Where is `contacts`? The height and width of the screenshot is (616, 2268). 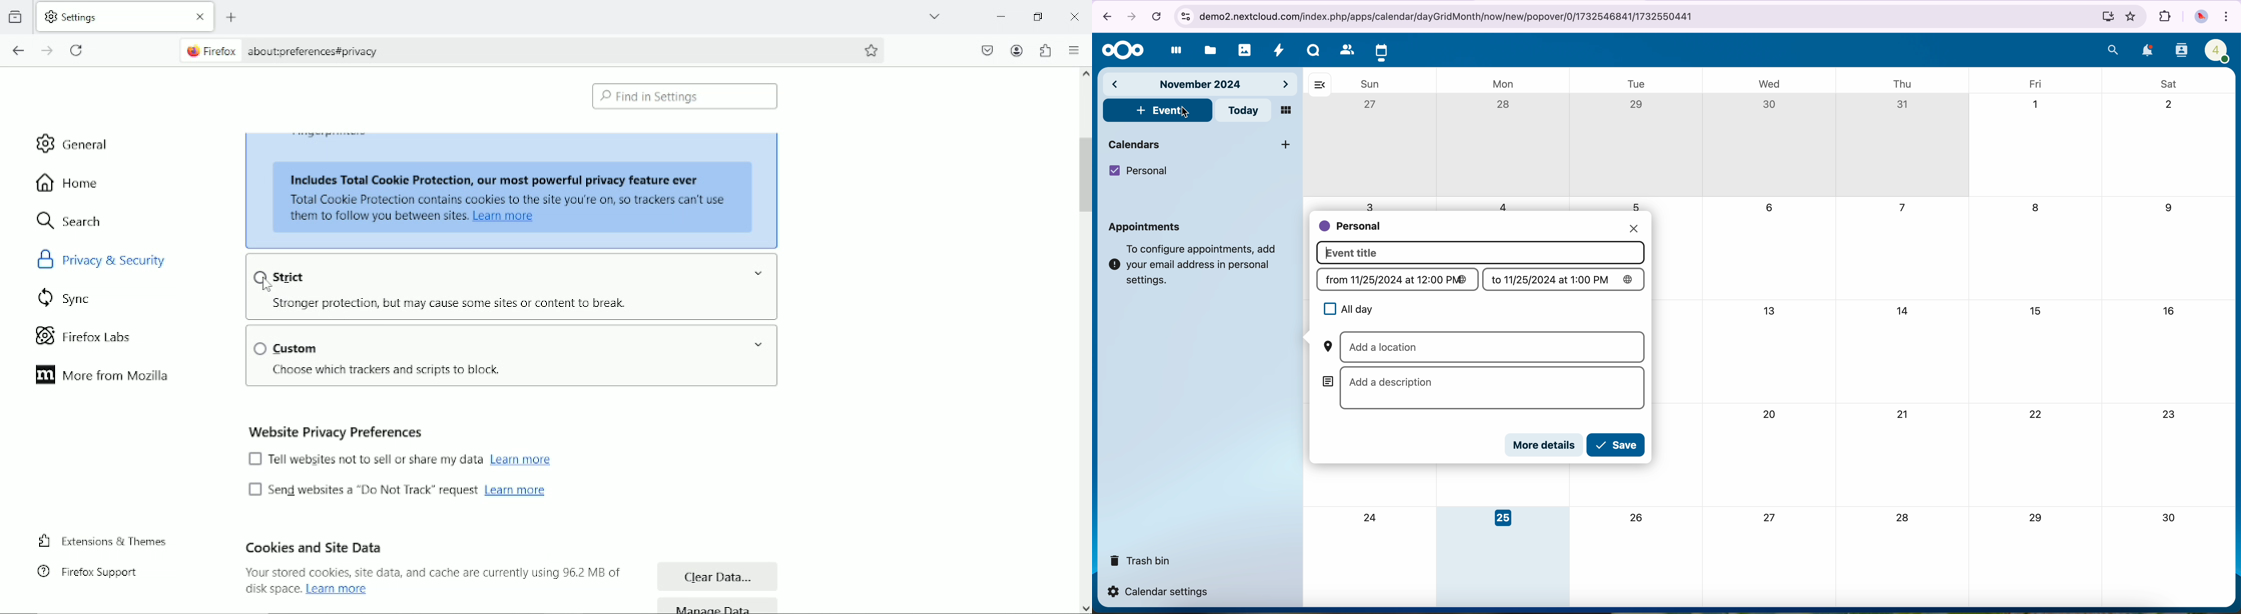 contacts is located at coordinates (2181, 51).